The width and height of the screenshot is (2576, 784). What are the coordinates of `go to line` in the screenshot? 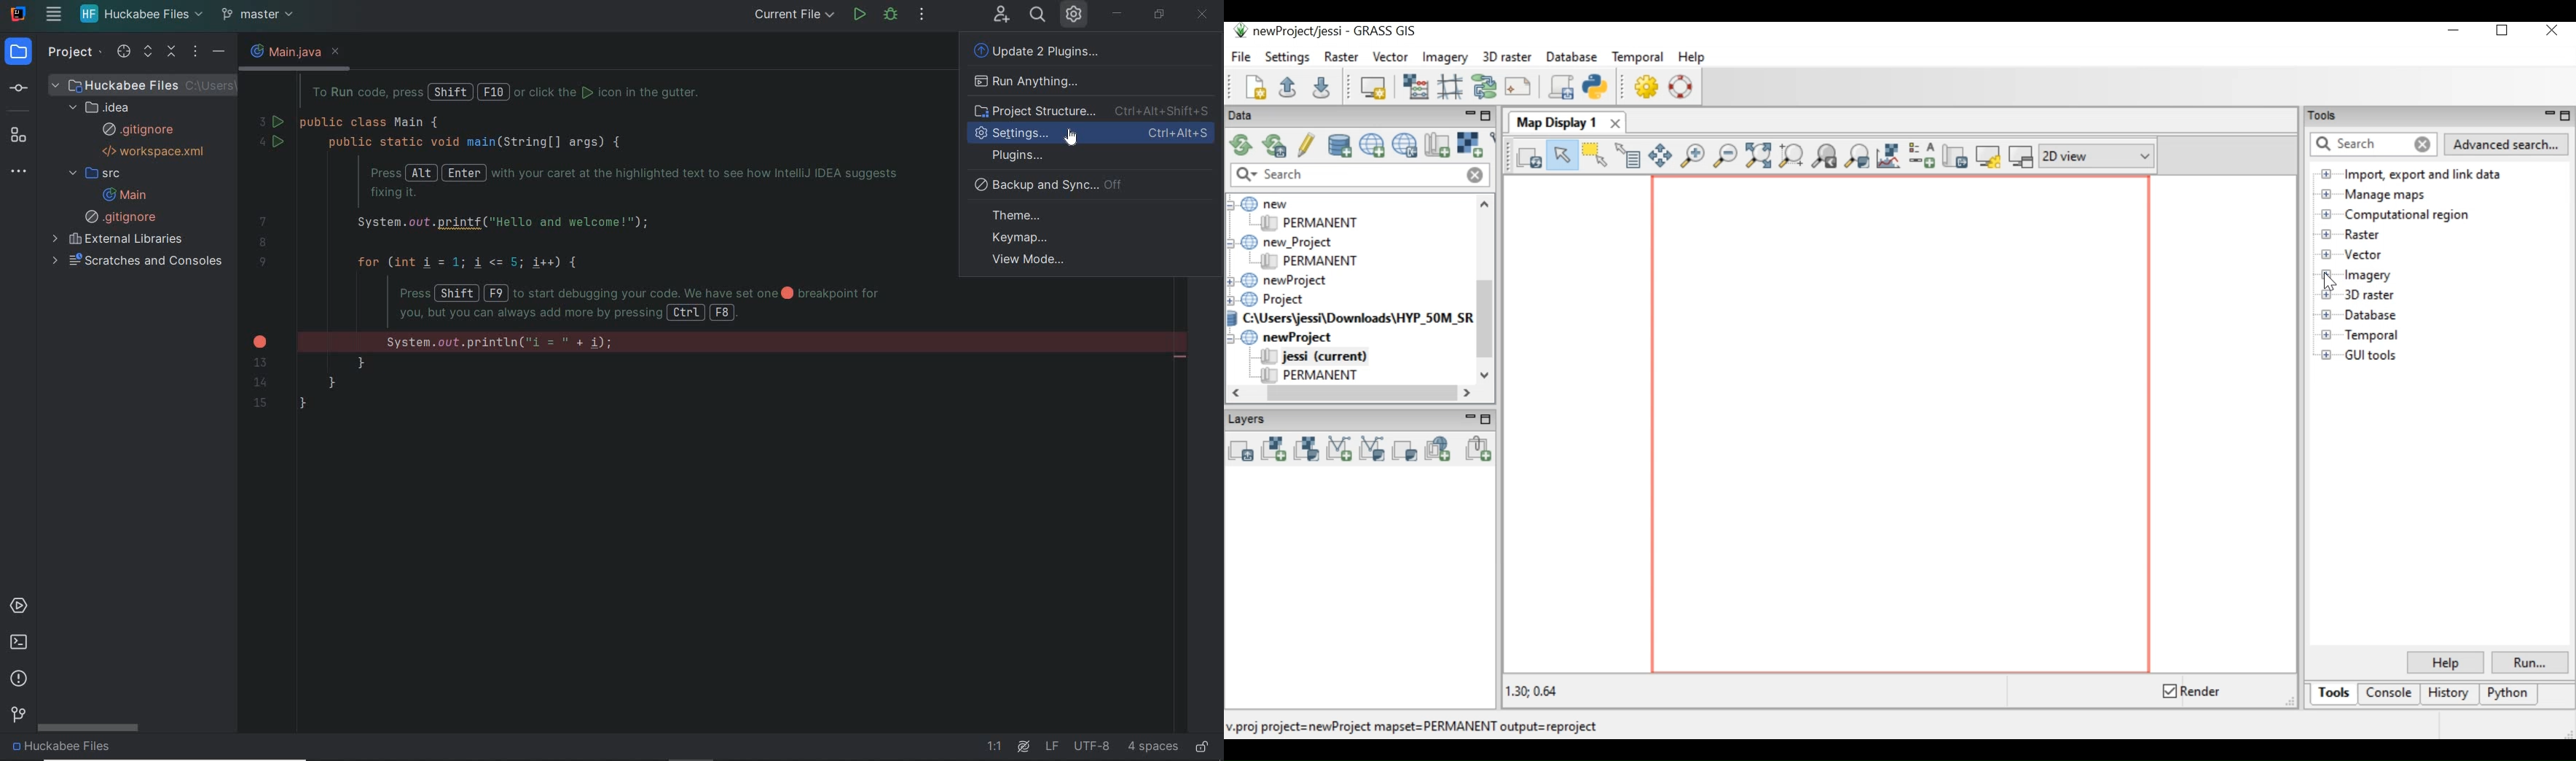 It's located at (997, 747).